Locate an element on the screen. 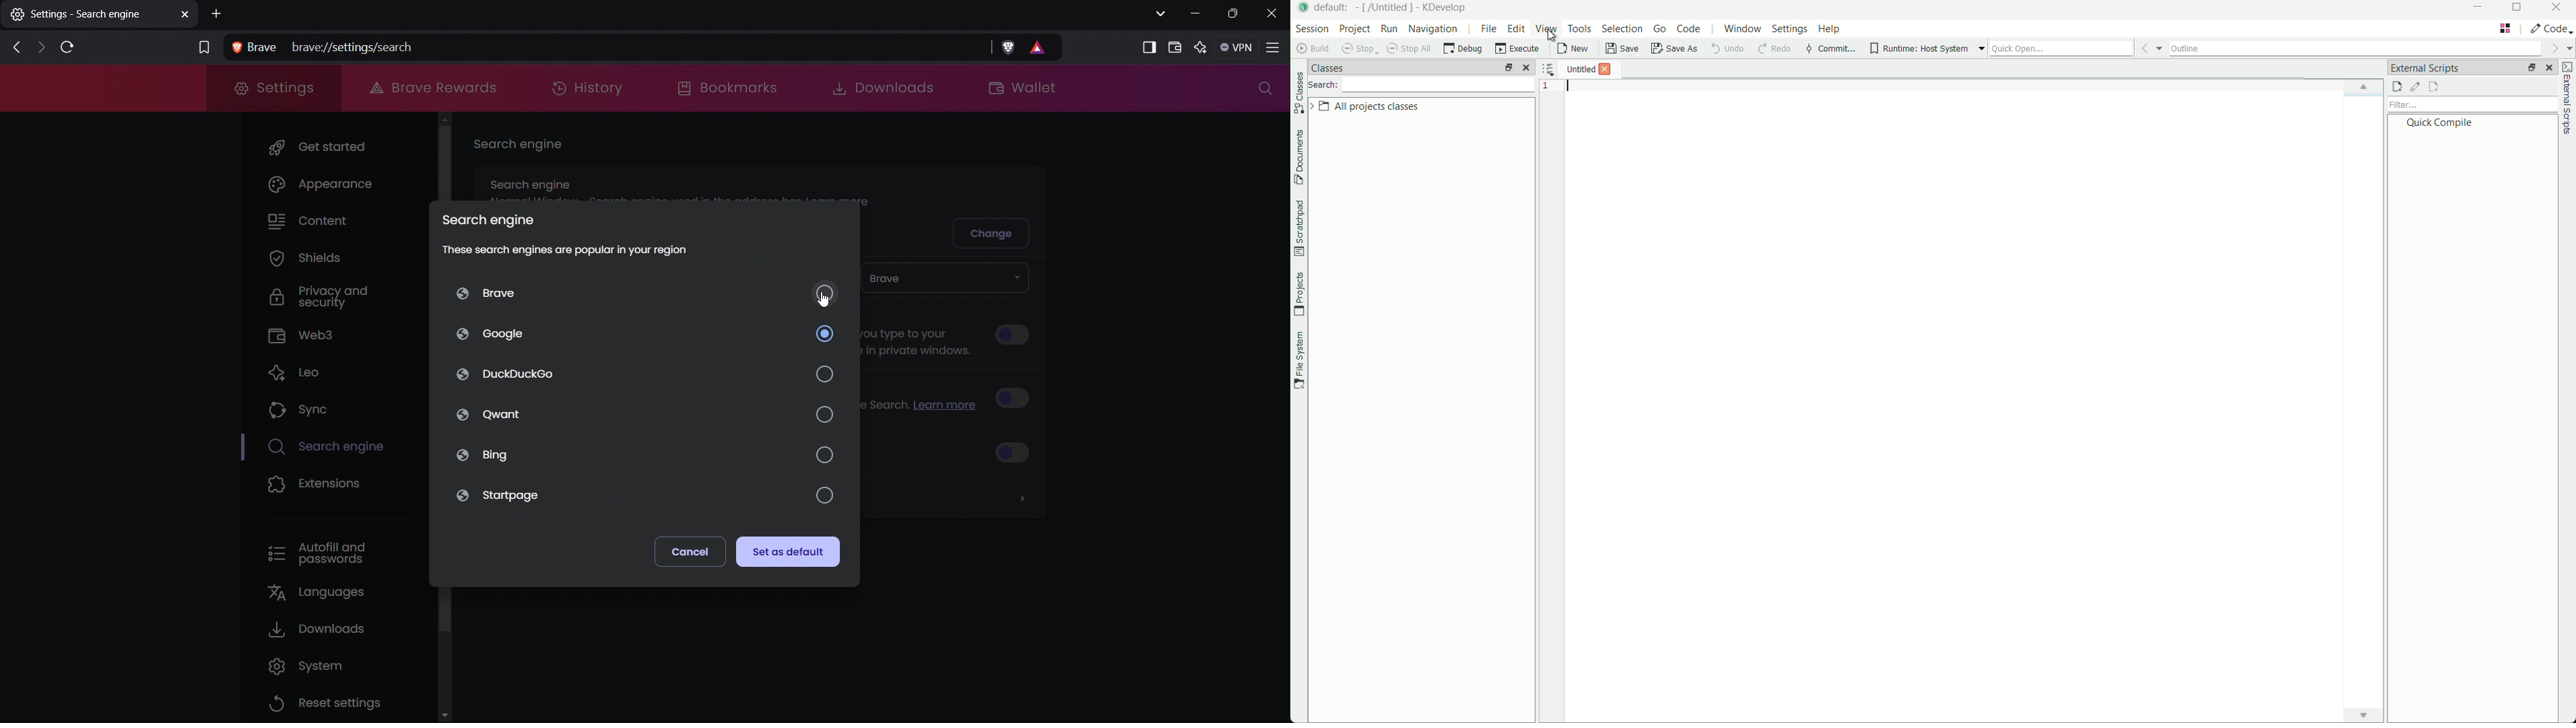 The height and width of the screenshot is (728, 2576). undo is located at coordinates (1726, 48).